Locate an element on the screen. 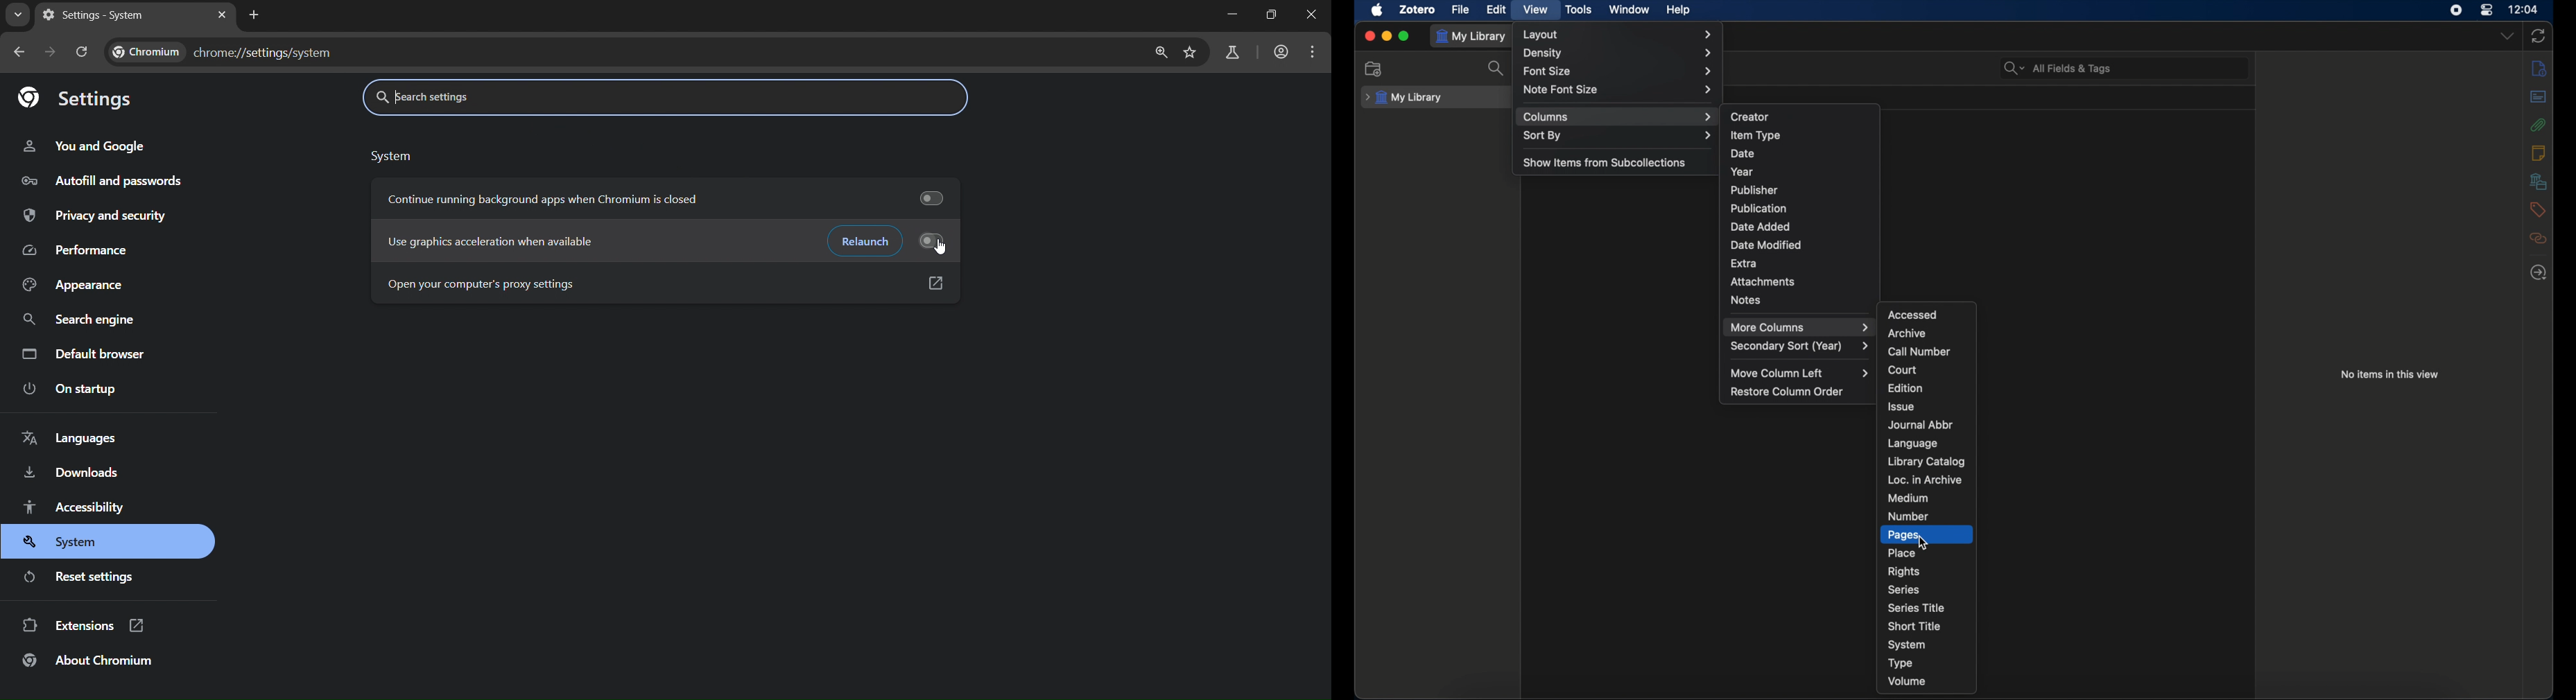 This screenshot has width=2576, height=700. open your computer's proxy settings is located at coordinates (500, 286).